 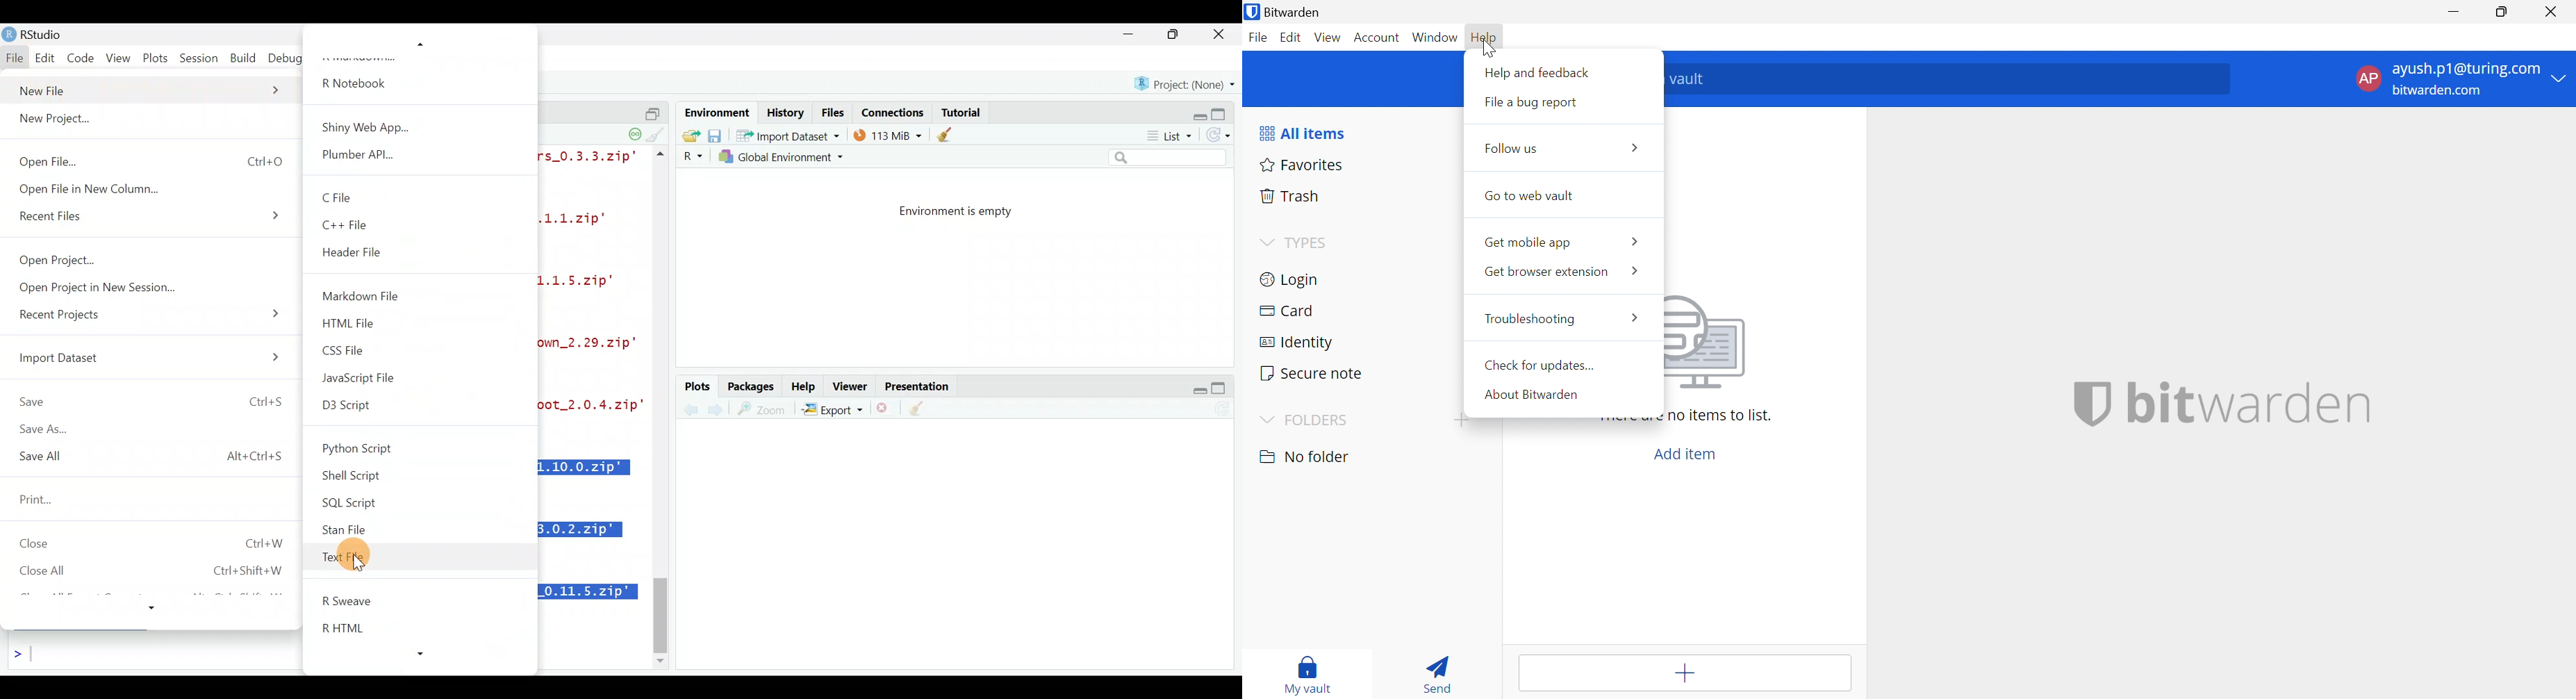 I want to click on List, so click(x=1168, y=137).